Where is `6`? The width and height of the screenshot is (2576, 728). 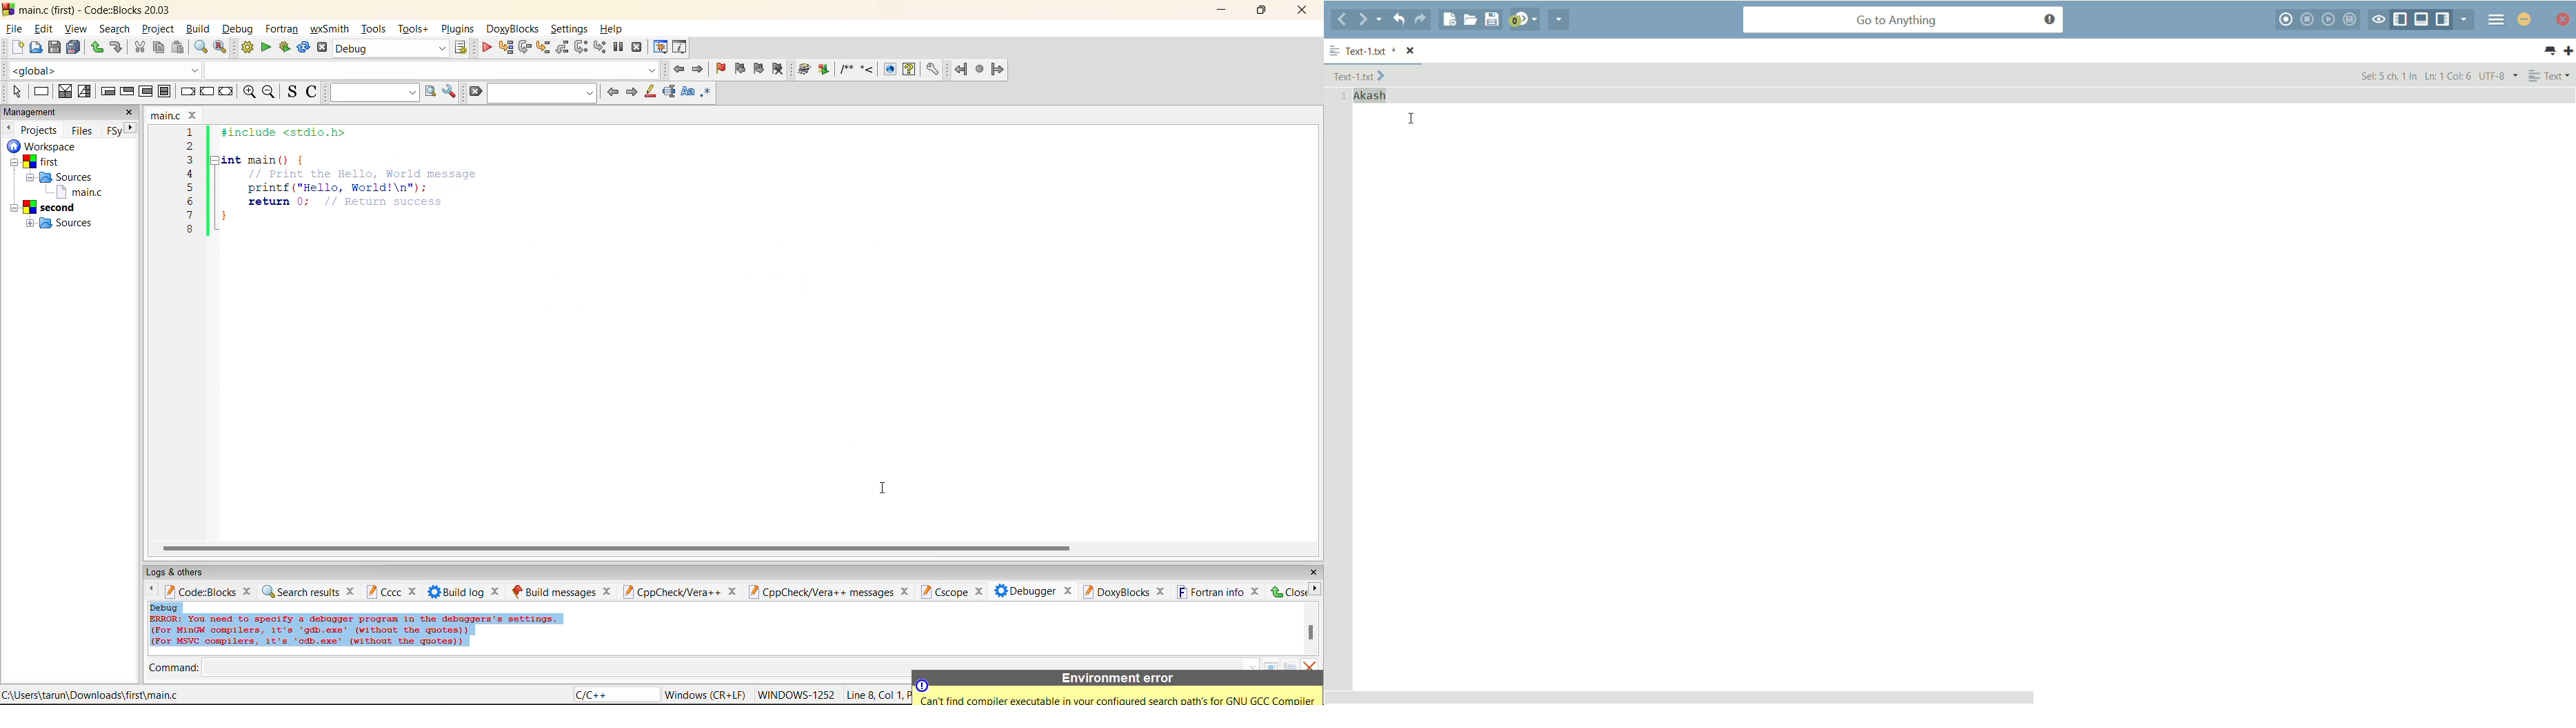
6 is located at coordinates (190, 201).